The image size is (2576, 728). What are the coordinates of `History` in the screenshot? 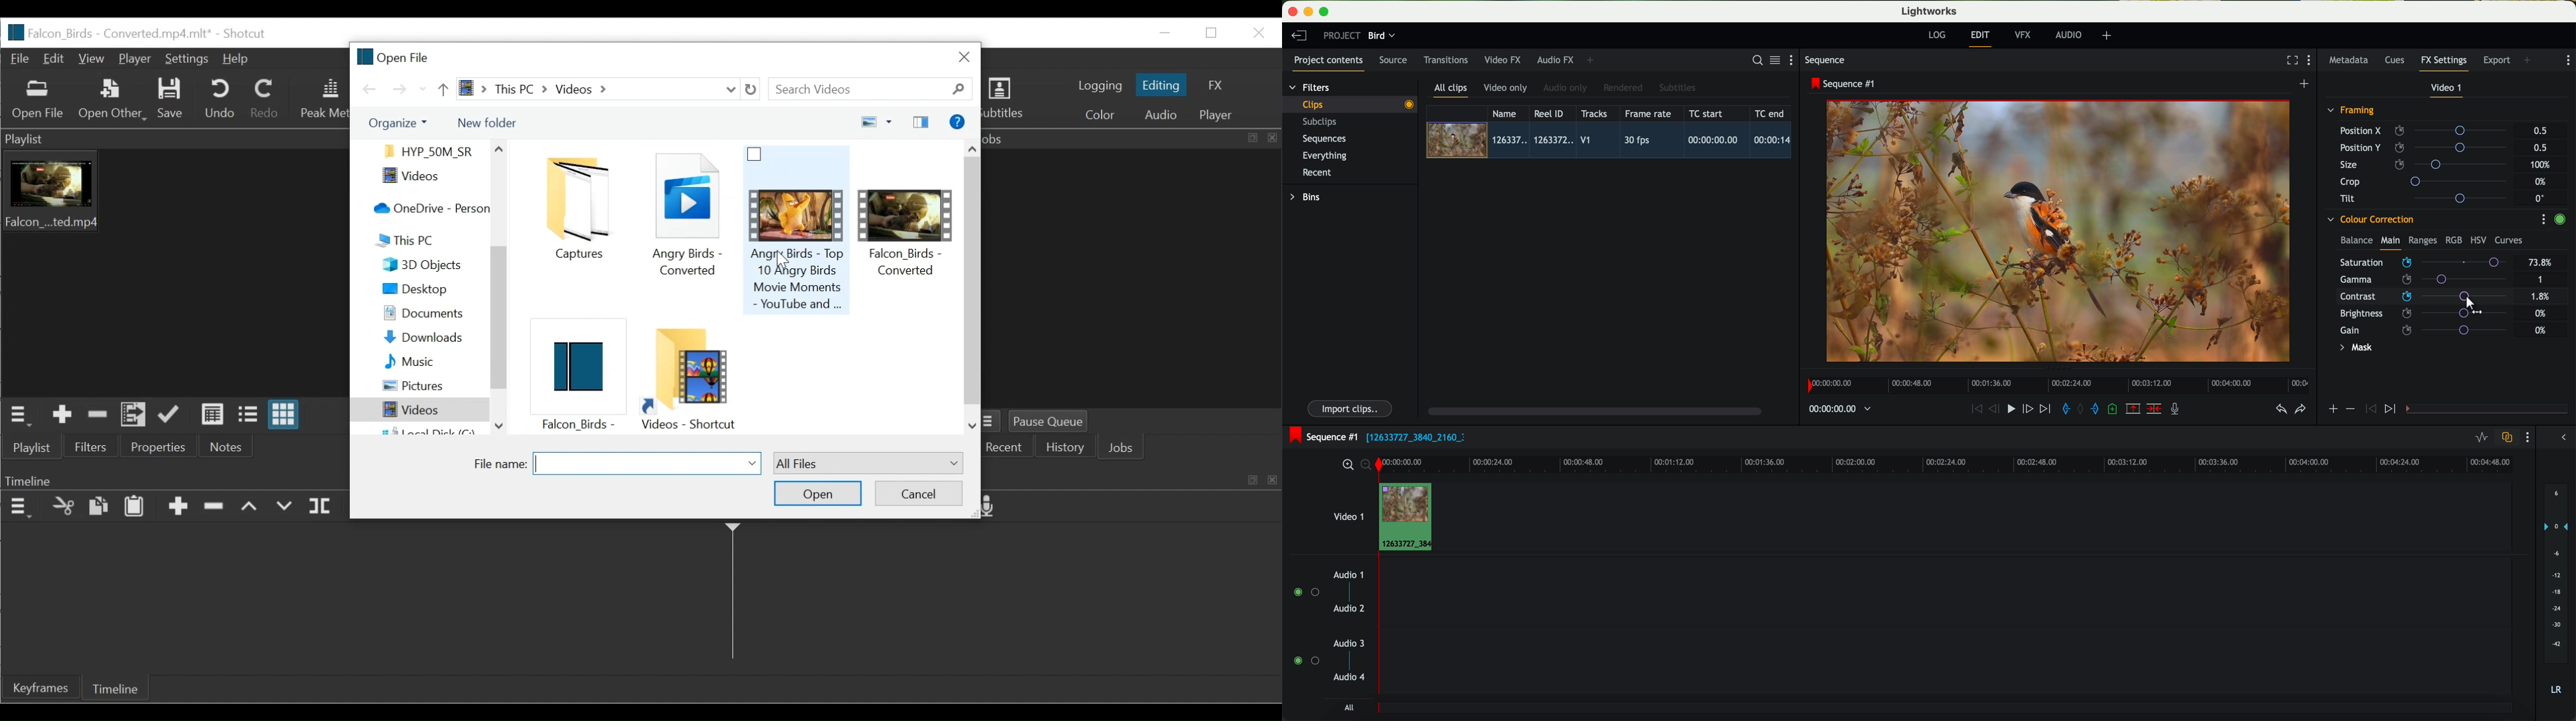 It's located at (1067, 449).